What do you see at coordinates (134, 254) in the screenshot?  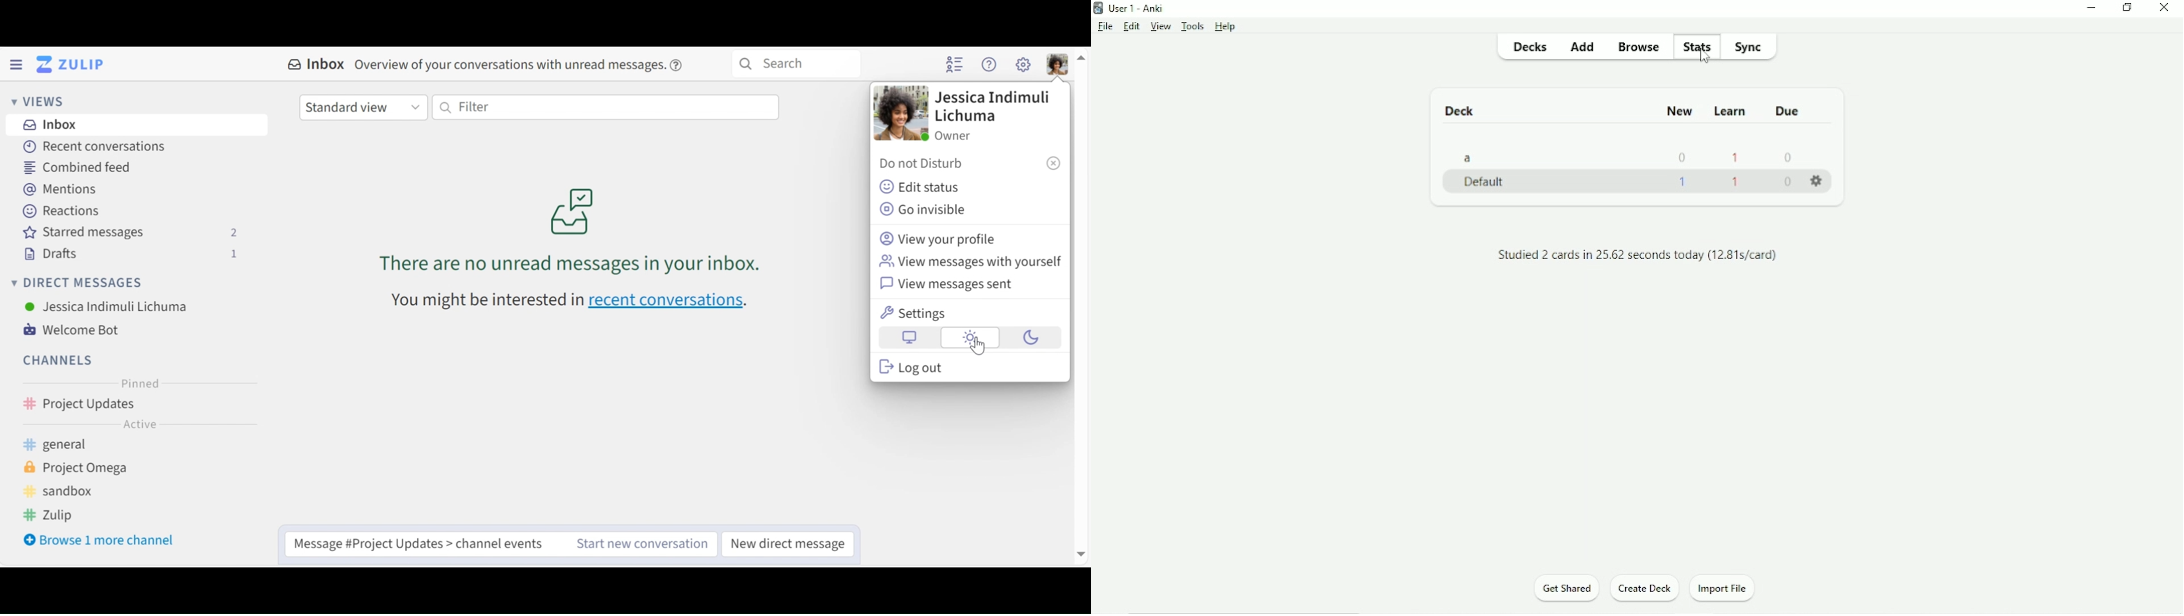 I see `Drafts` at bounding box center [134, 254].